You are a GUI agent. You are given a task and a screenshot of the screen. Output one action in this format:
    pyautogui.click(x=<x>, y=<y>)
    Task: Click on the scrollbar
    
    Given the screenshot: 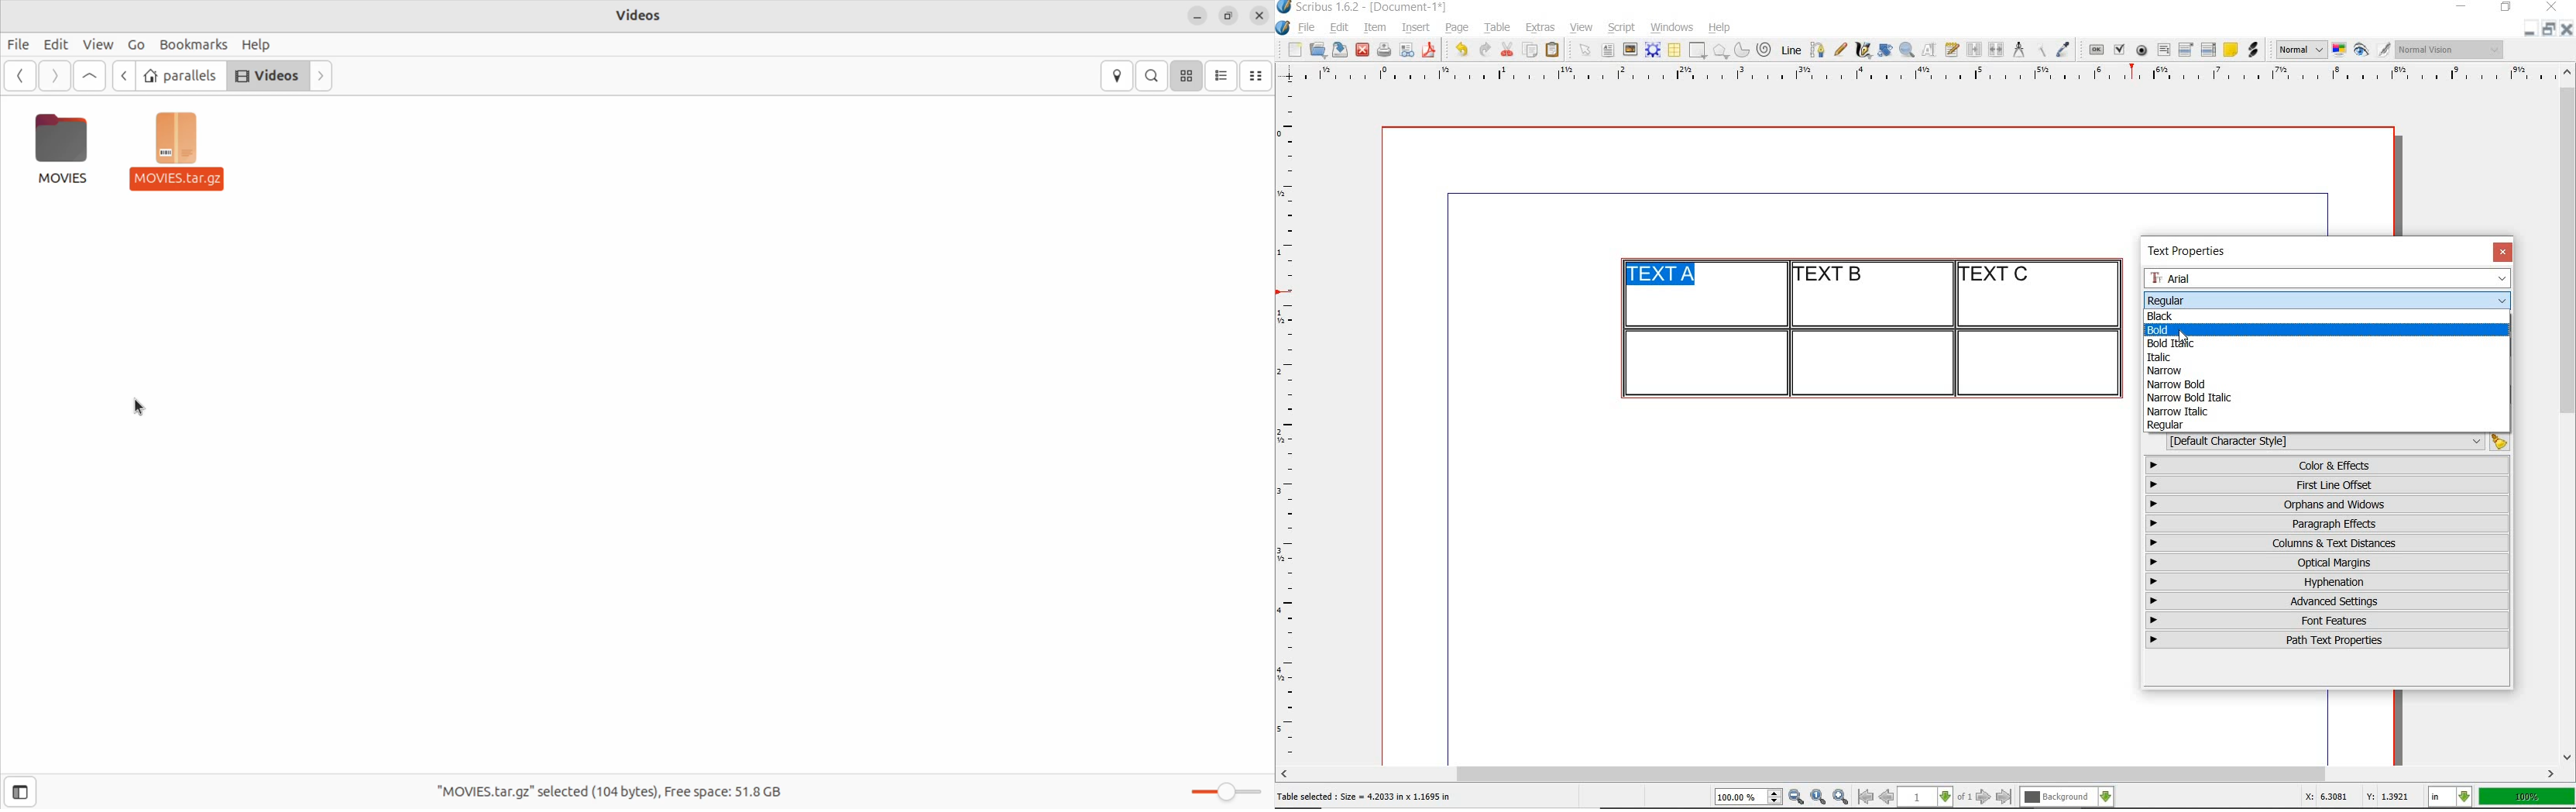 What is the action you would take?
    pyautogui.click(x=1918, y=776)
    